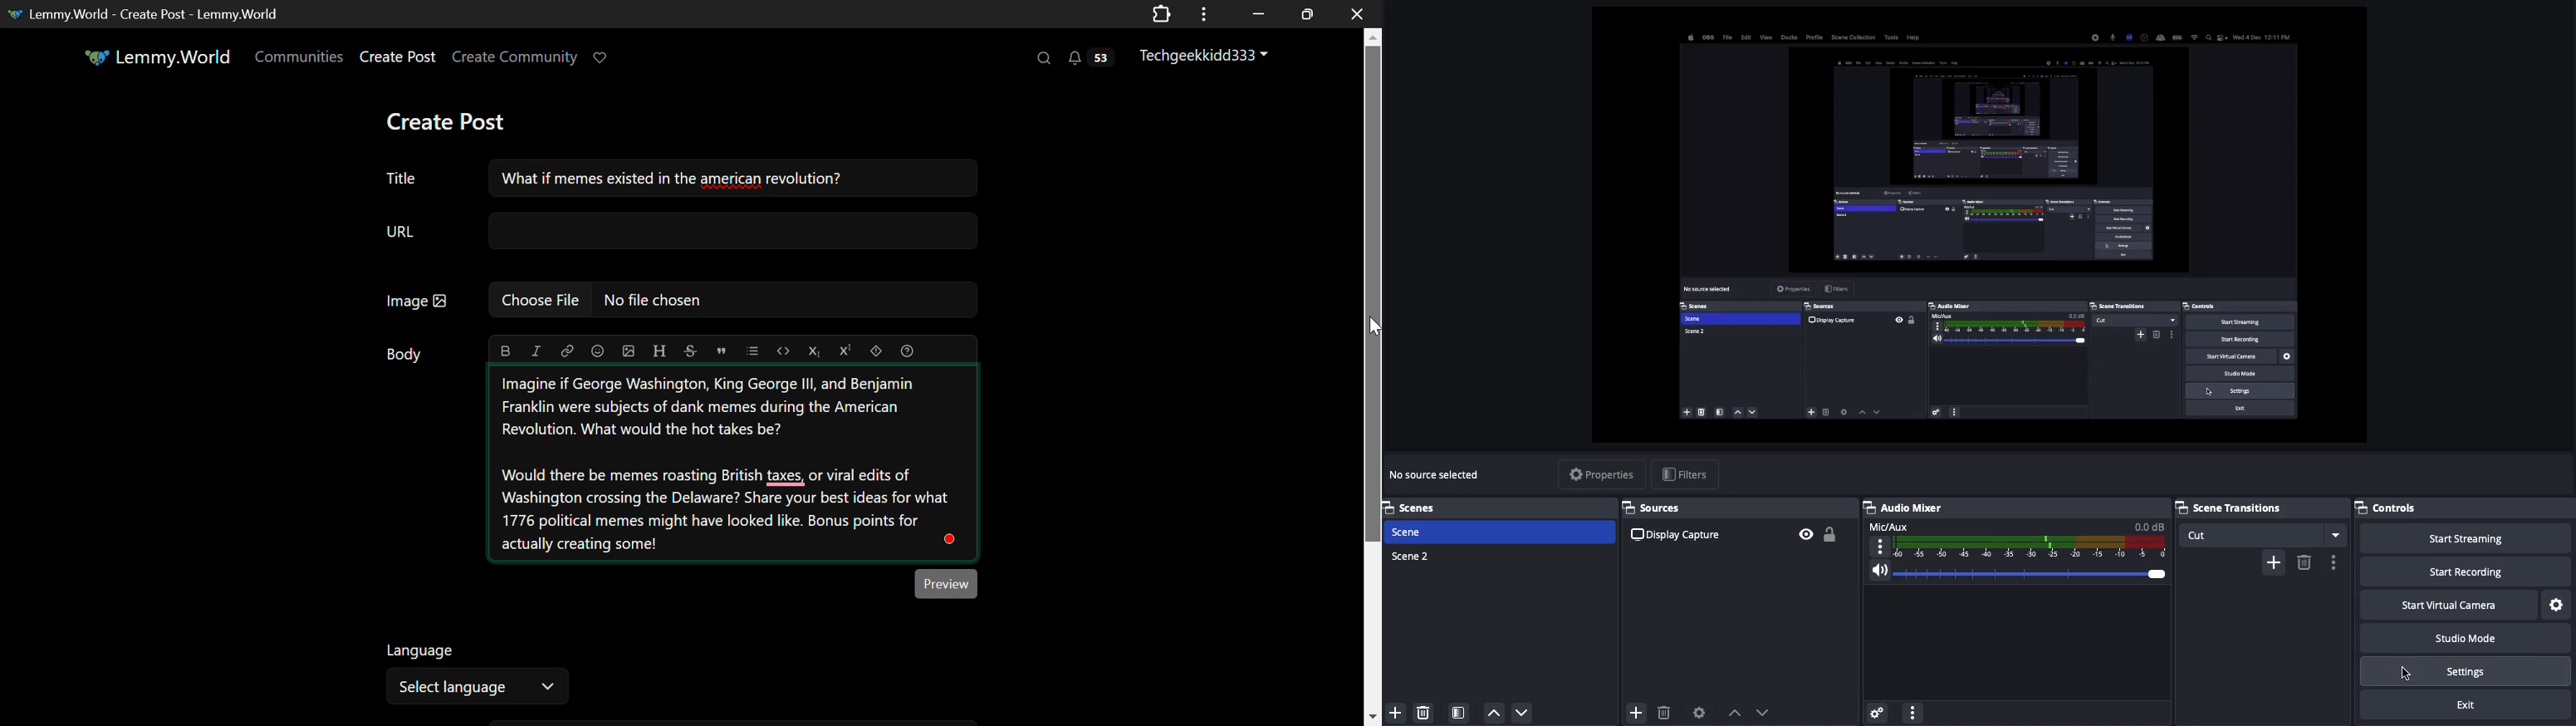 The width and height of the screenshot is (2576, 728). Describe the element at coordinates (2022, 539) in the screenshot. I see `Mic aux` at that location.